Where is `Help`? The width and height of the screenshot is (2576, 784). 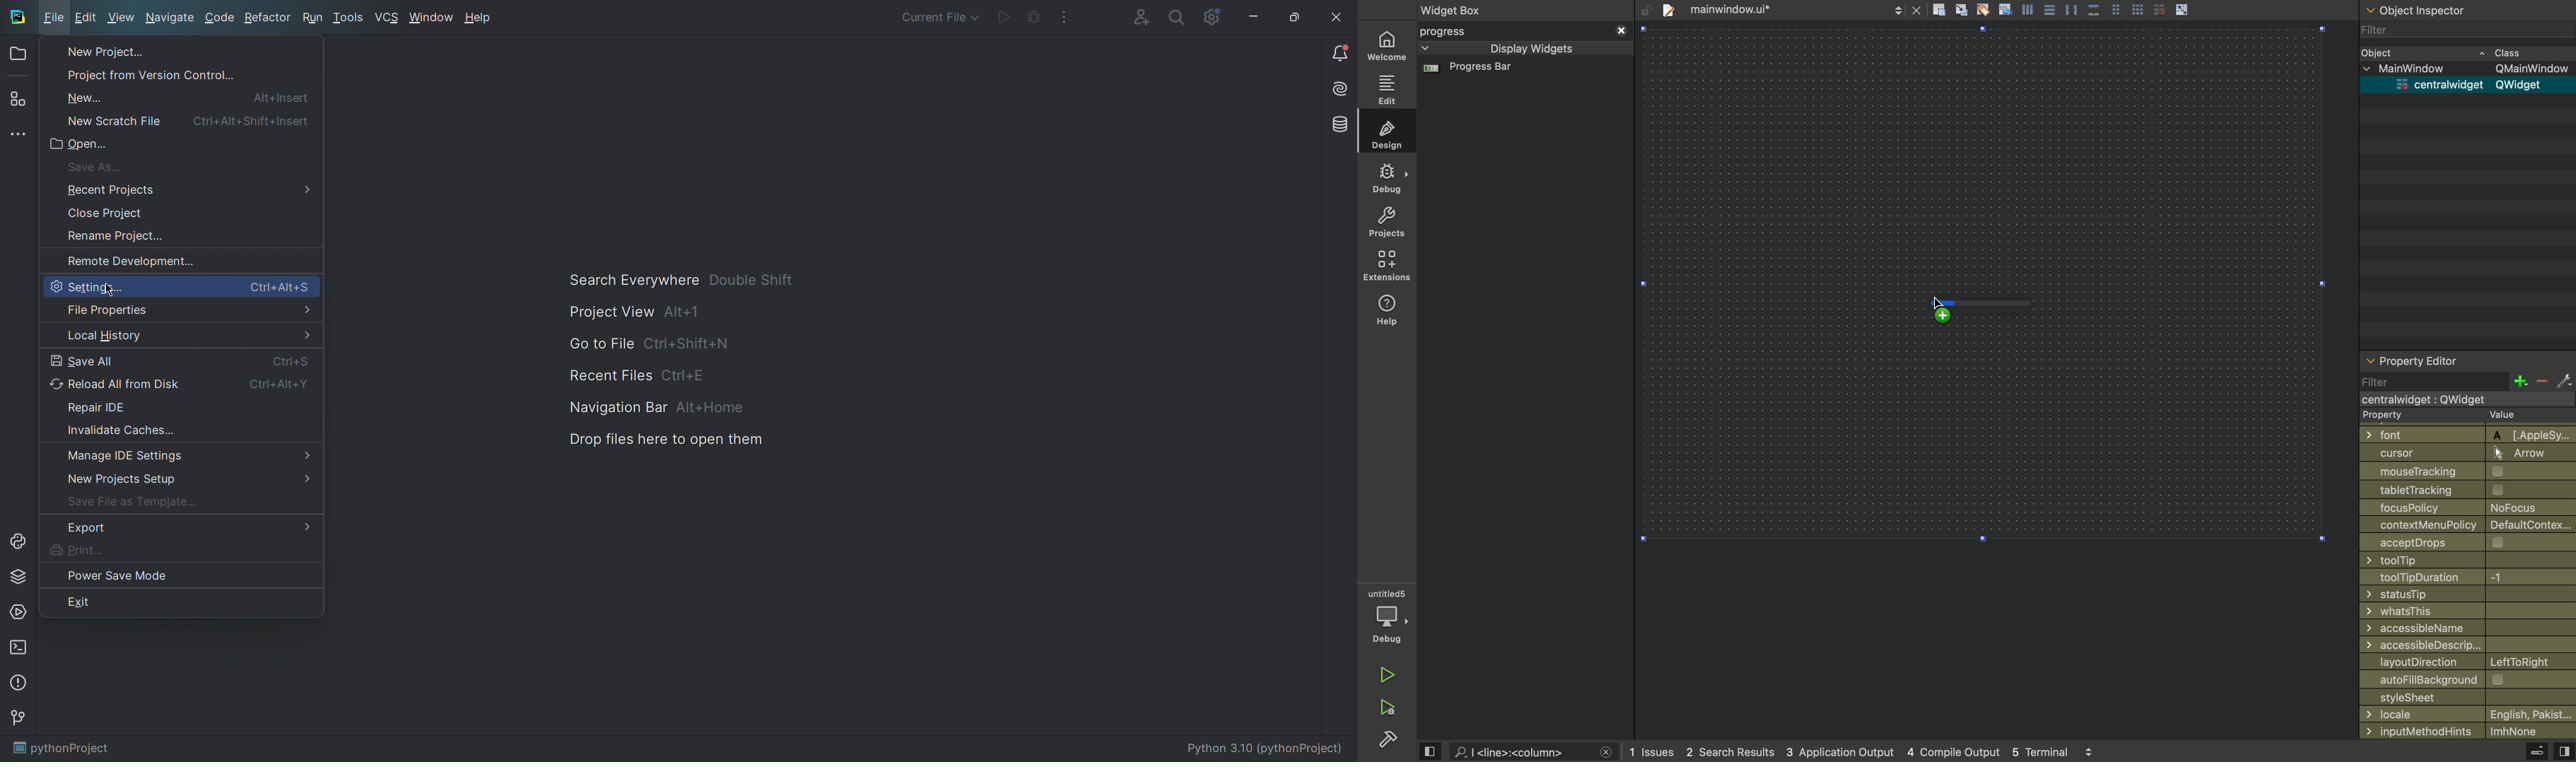 Help is located at coordinates (479, 19).